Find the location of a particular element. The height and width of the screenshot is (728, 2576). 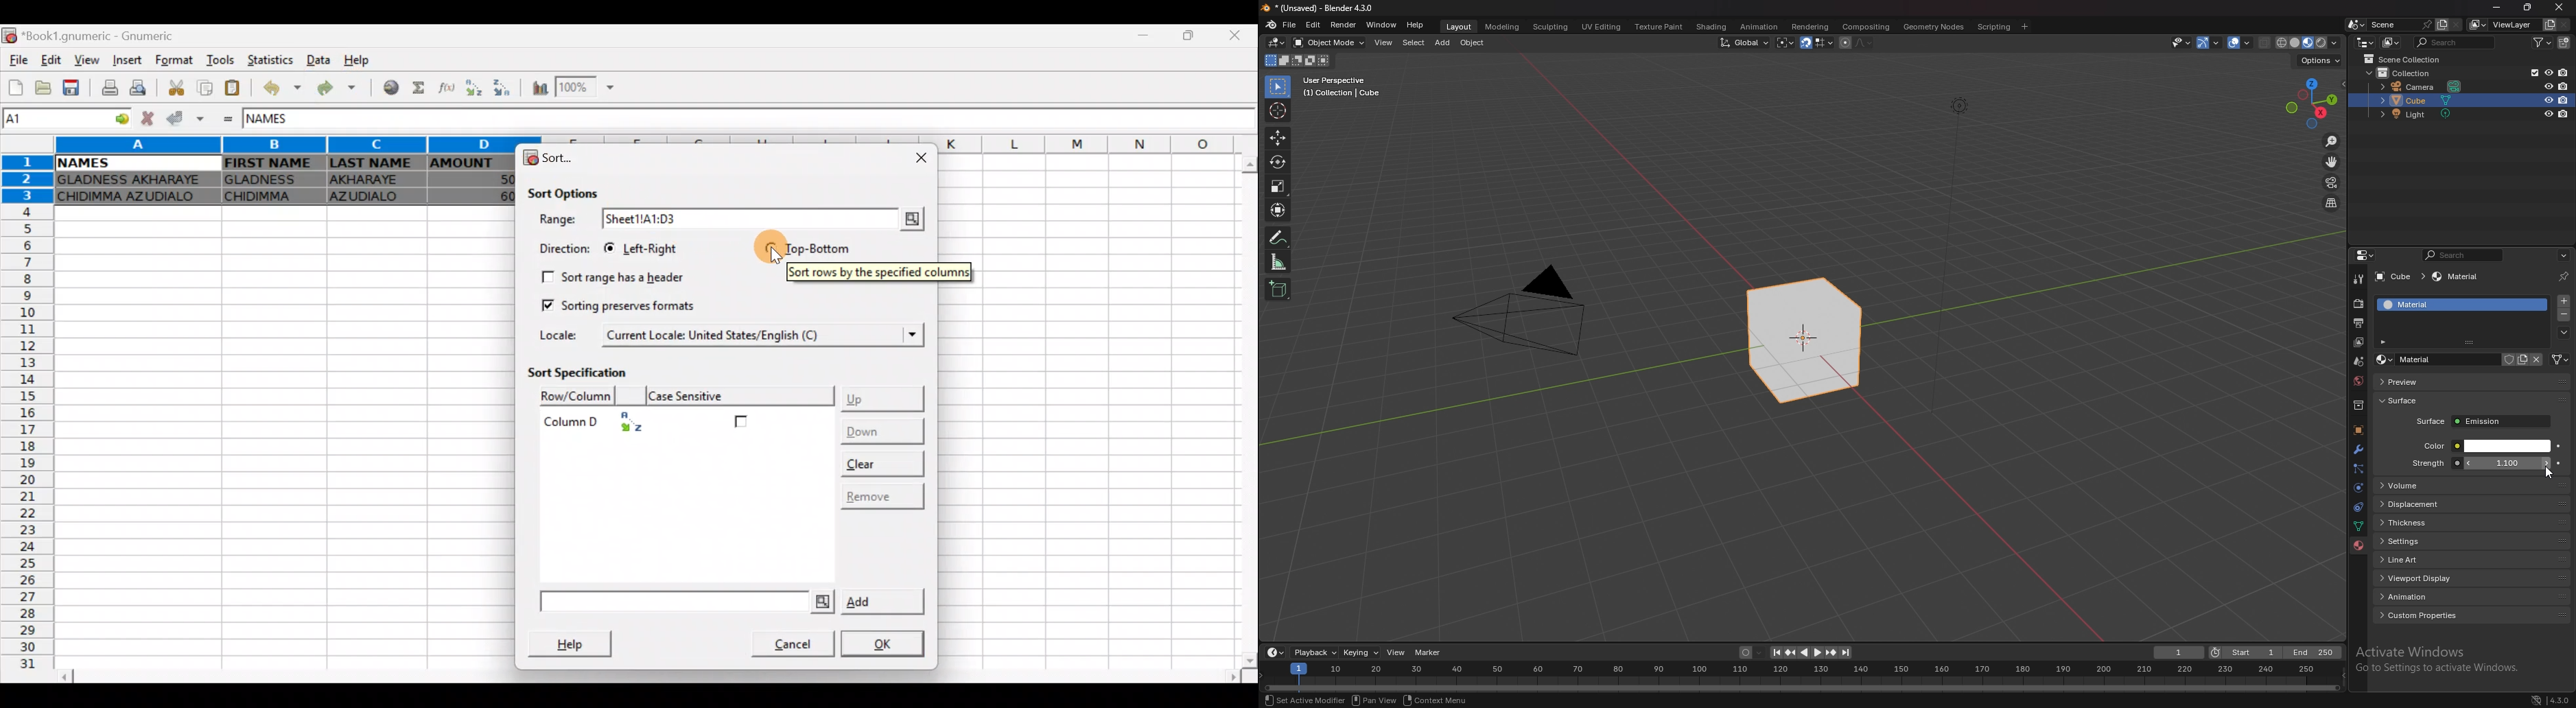

editor type is located at coordinates (1276, 43).